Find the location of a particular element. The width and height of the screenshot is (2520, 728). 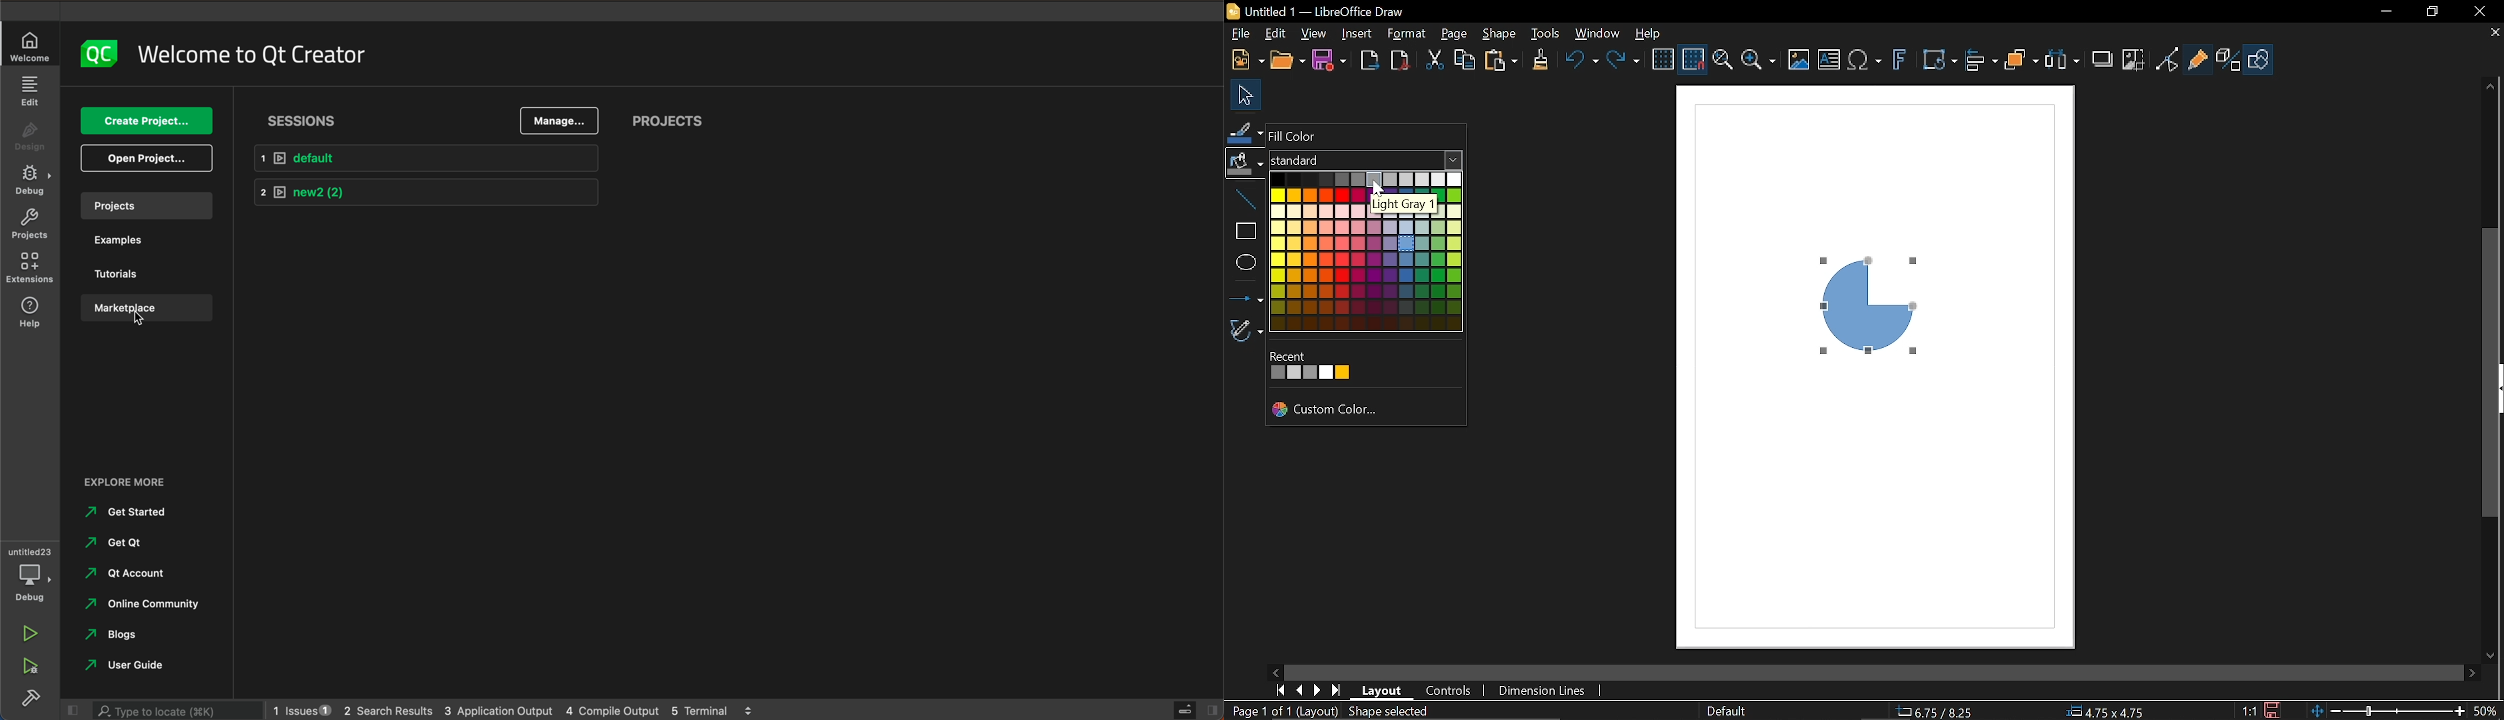

Move down is located at coordinates (2488, 656).